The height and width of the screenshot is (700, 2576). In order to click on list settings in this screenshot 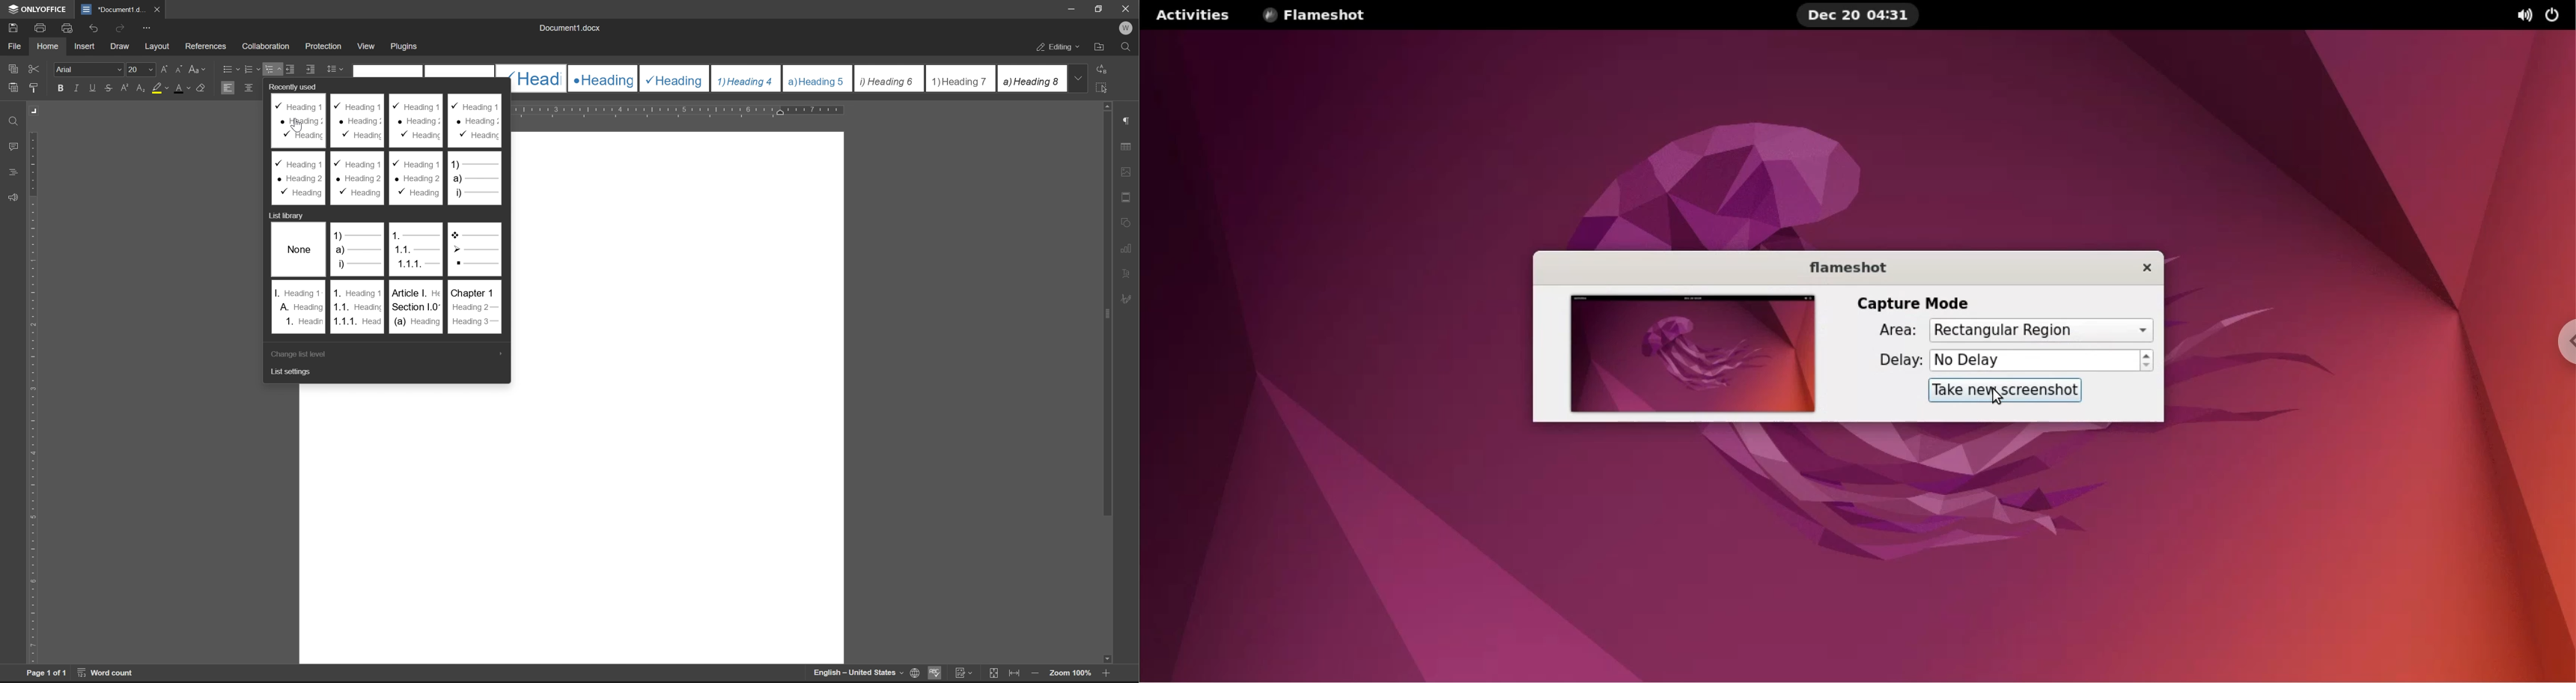, I will do `click(293, 373)`.